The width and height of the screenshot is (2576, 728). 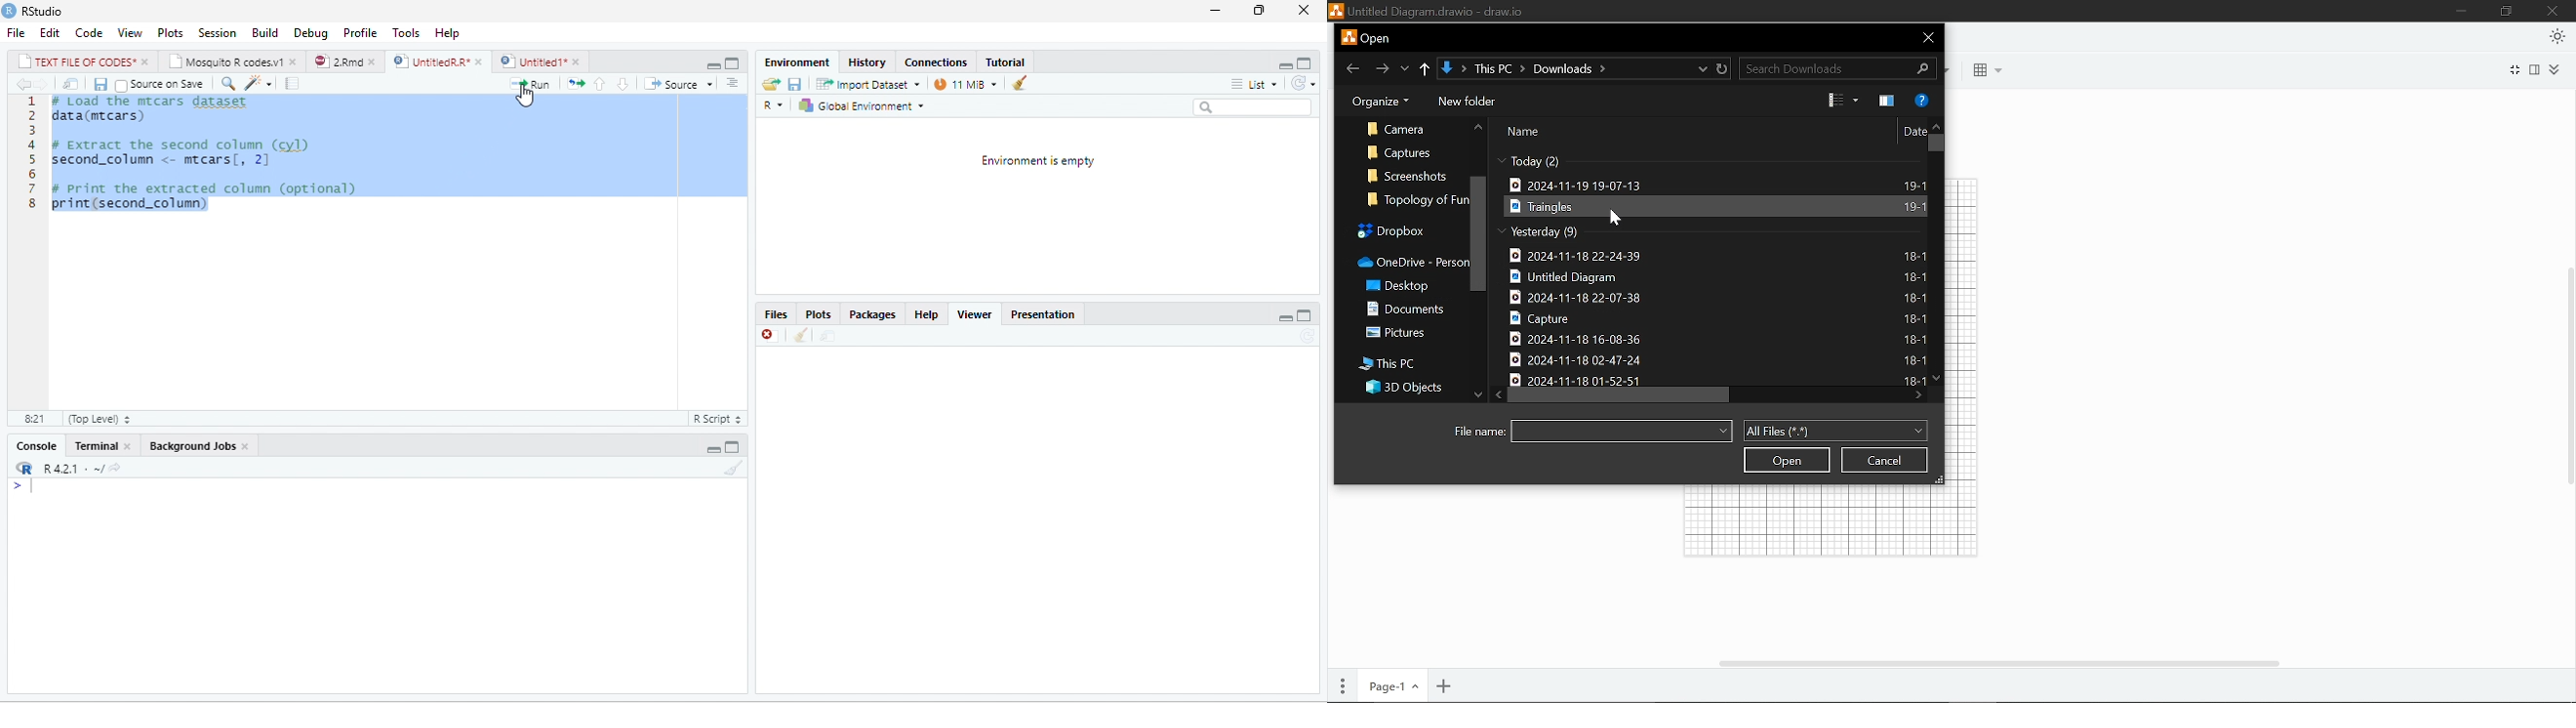 What do you see at coordinates (479, 60) in the screenshot?
I see `close` at bounding box center [479, 60].